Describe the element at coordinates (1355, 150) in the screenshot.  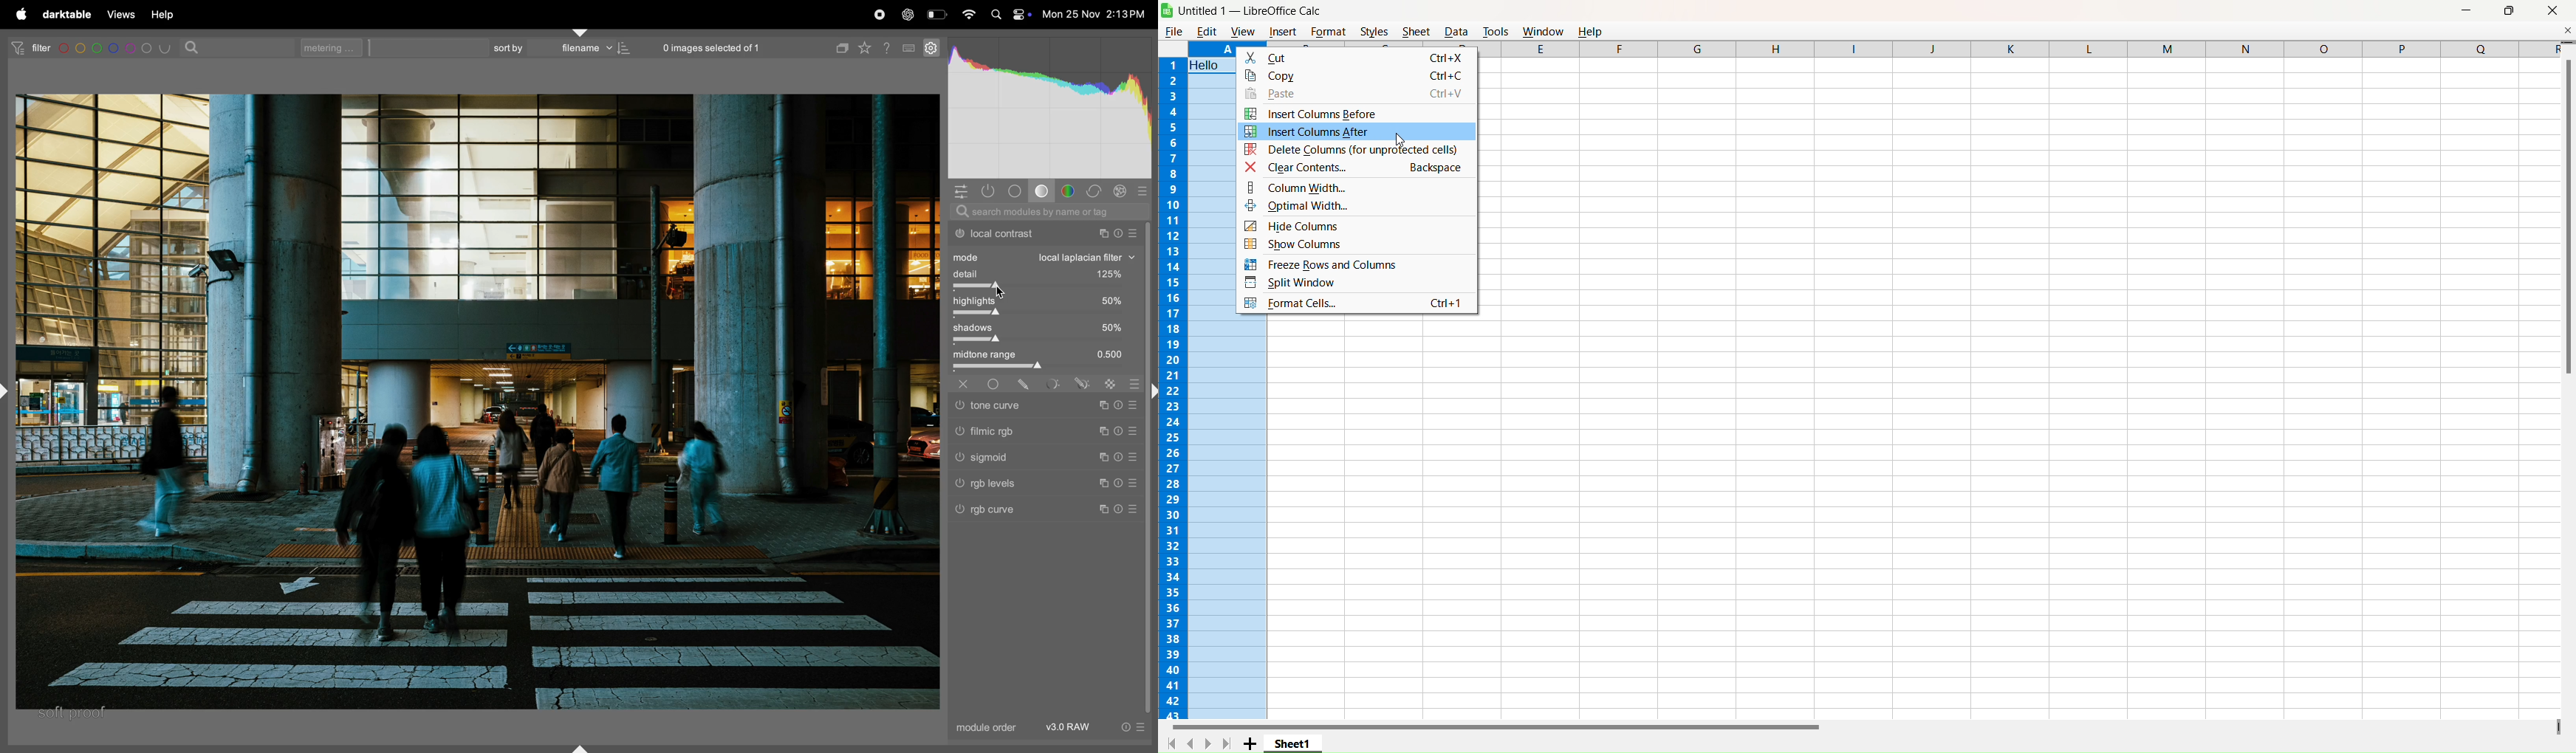
I see `Delete Columns (for unprotected cells)` at that location.